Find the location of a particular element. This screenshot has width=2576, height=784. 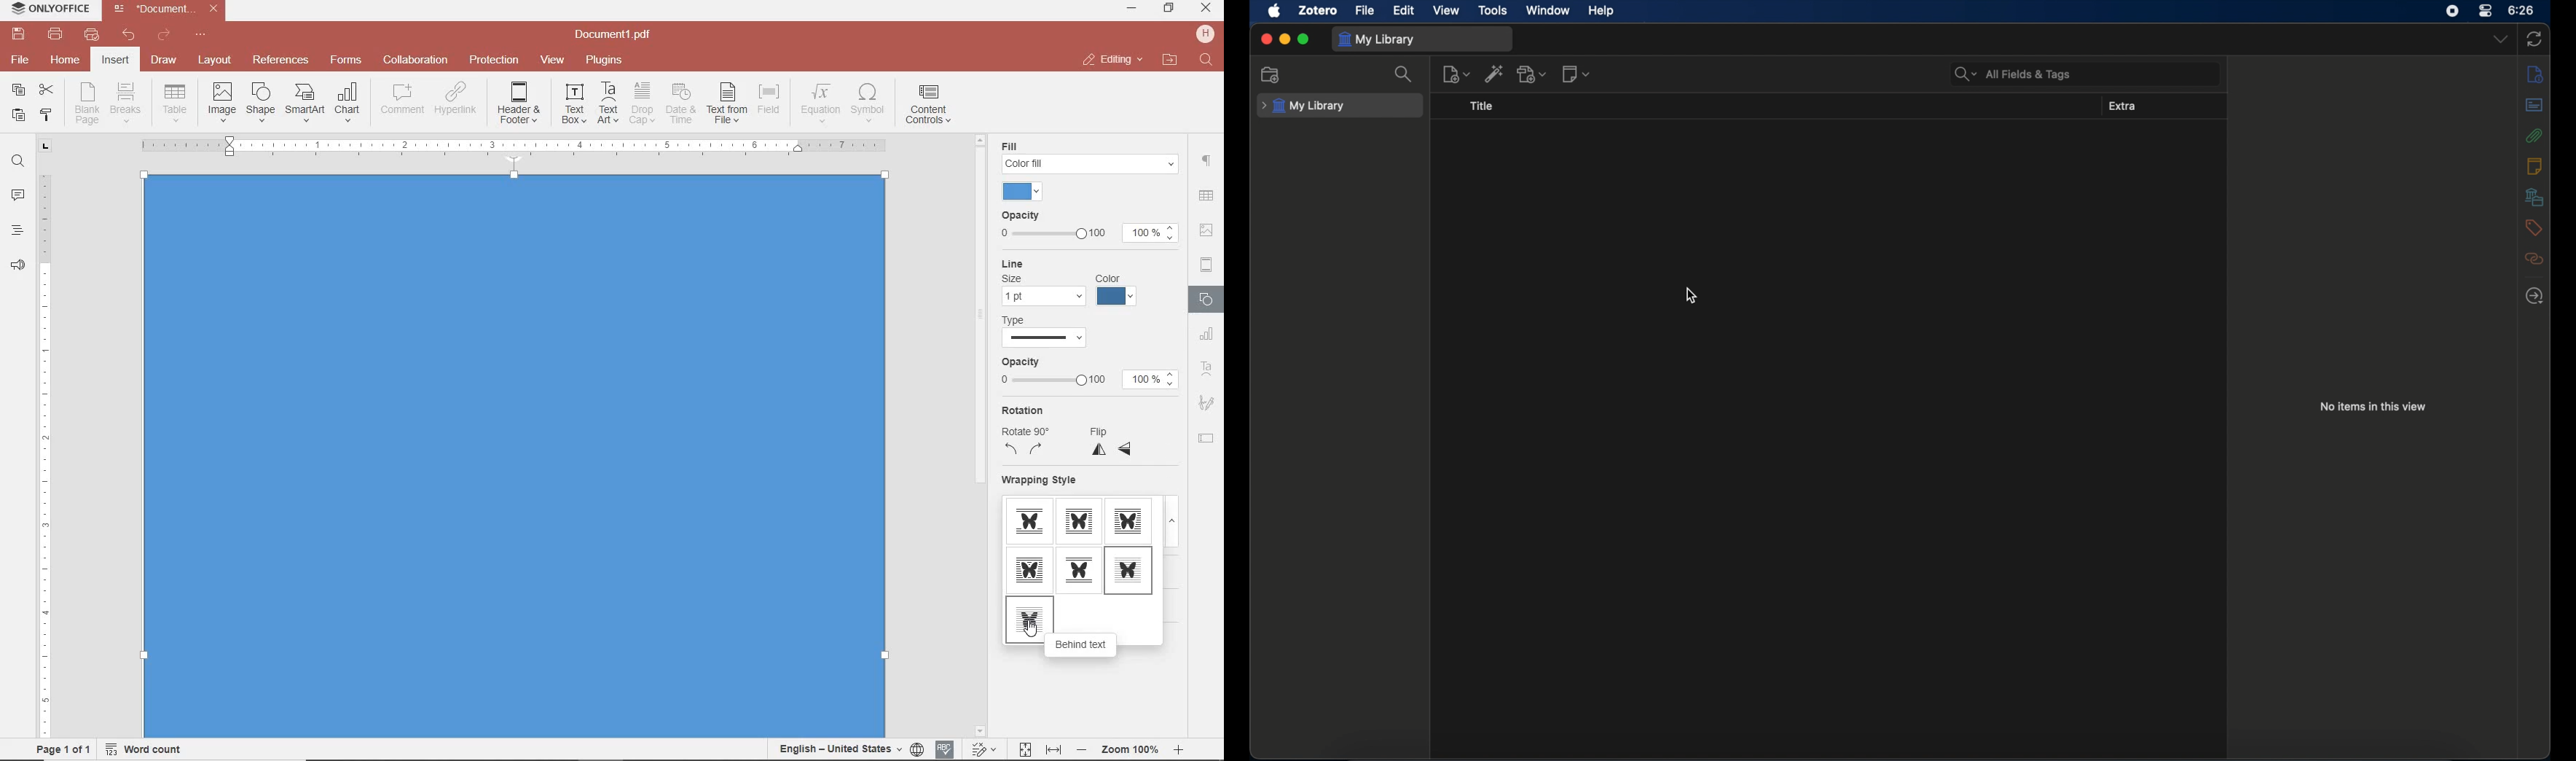

INSERT TEXT BOX is located at coordinates (573, 103).